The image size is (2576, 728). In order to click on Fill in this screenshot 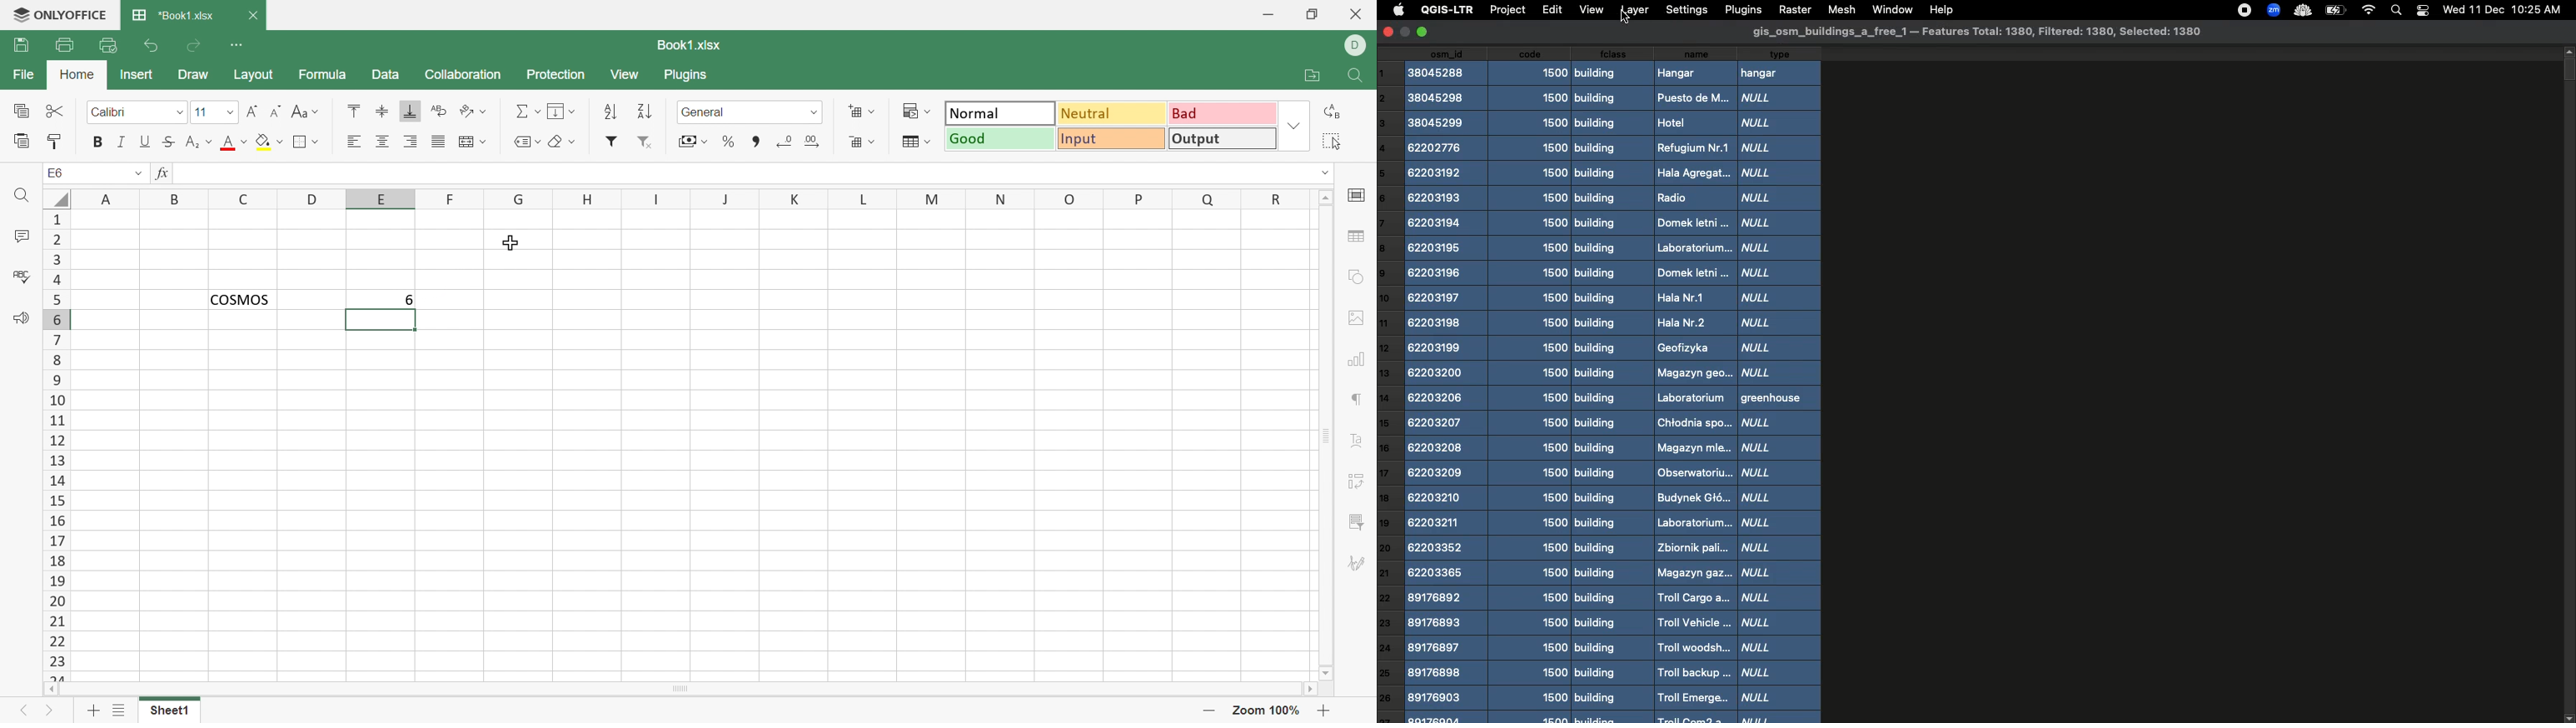, I will do `click(563, 112)`.